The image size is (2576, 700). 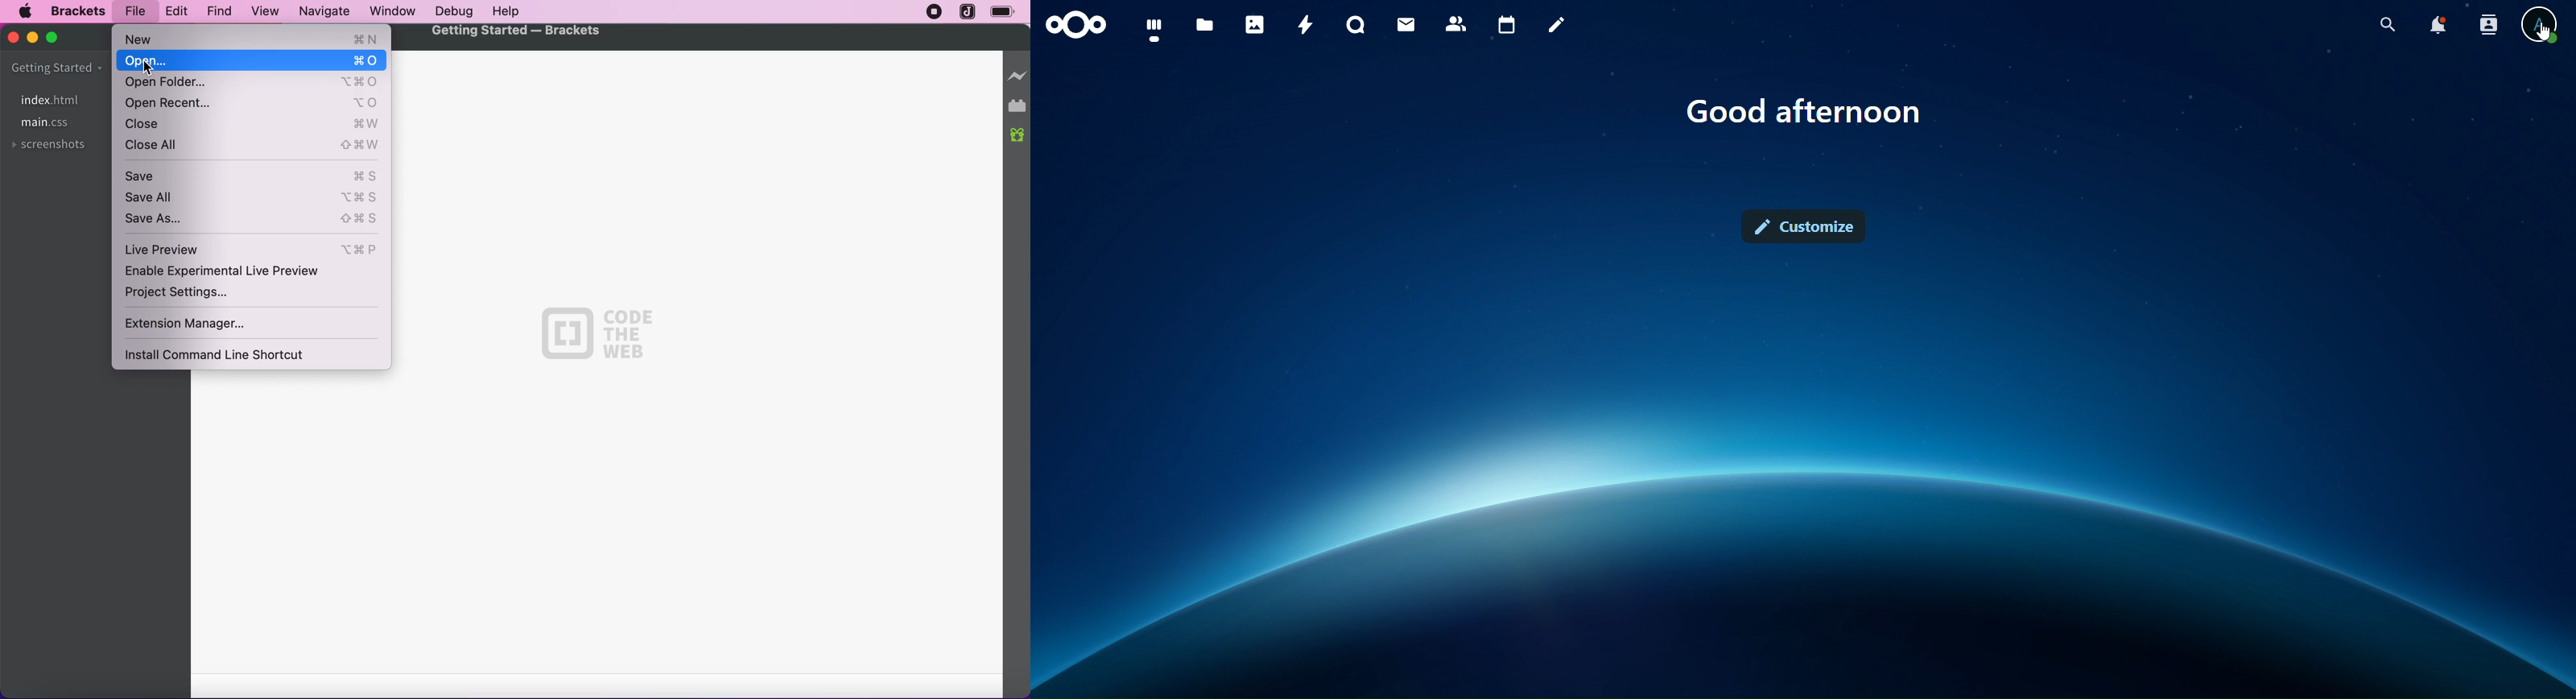 What do you see at coordinates (1356, 25) in the screenshot?
I see `talk` at bounding box center [1356, 25].